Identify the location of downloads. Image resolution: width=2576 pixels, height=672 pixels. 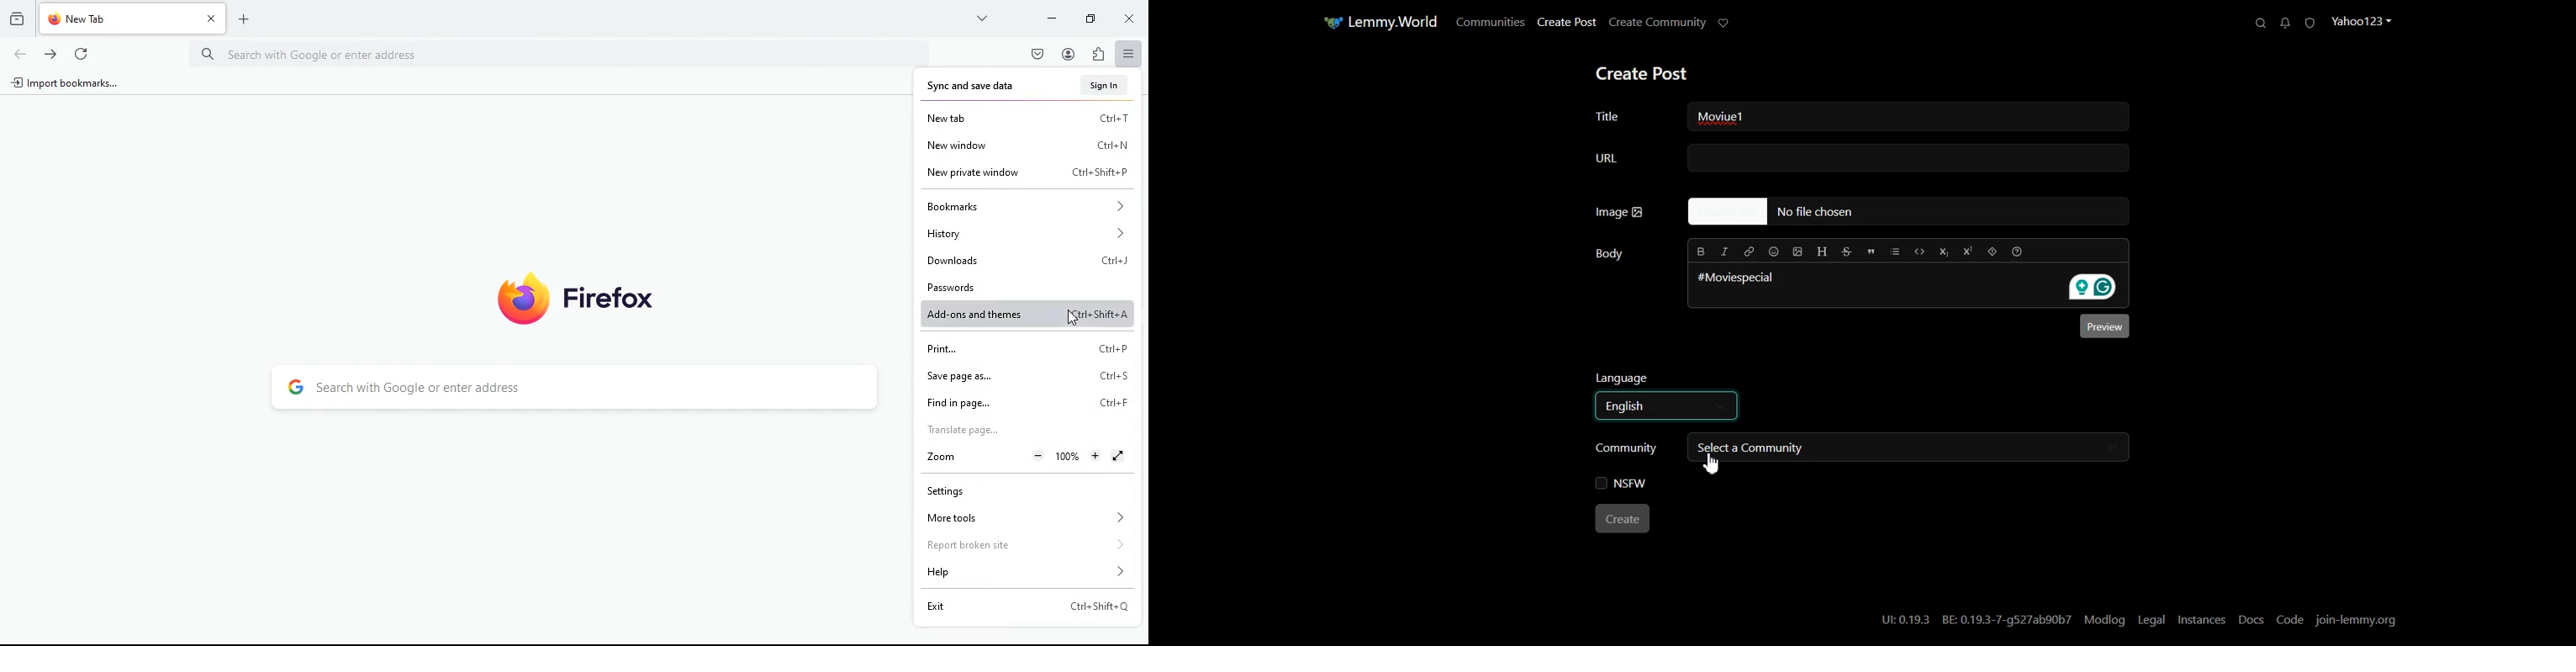
(1028, 258).